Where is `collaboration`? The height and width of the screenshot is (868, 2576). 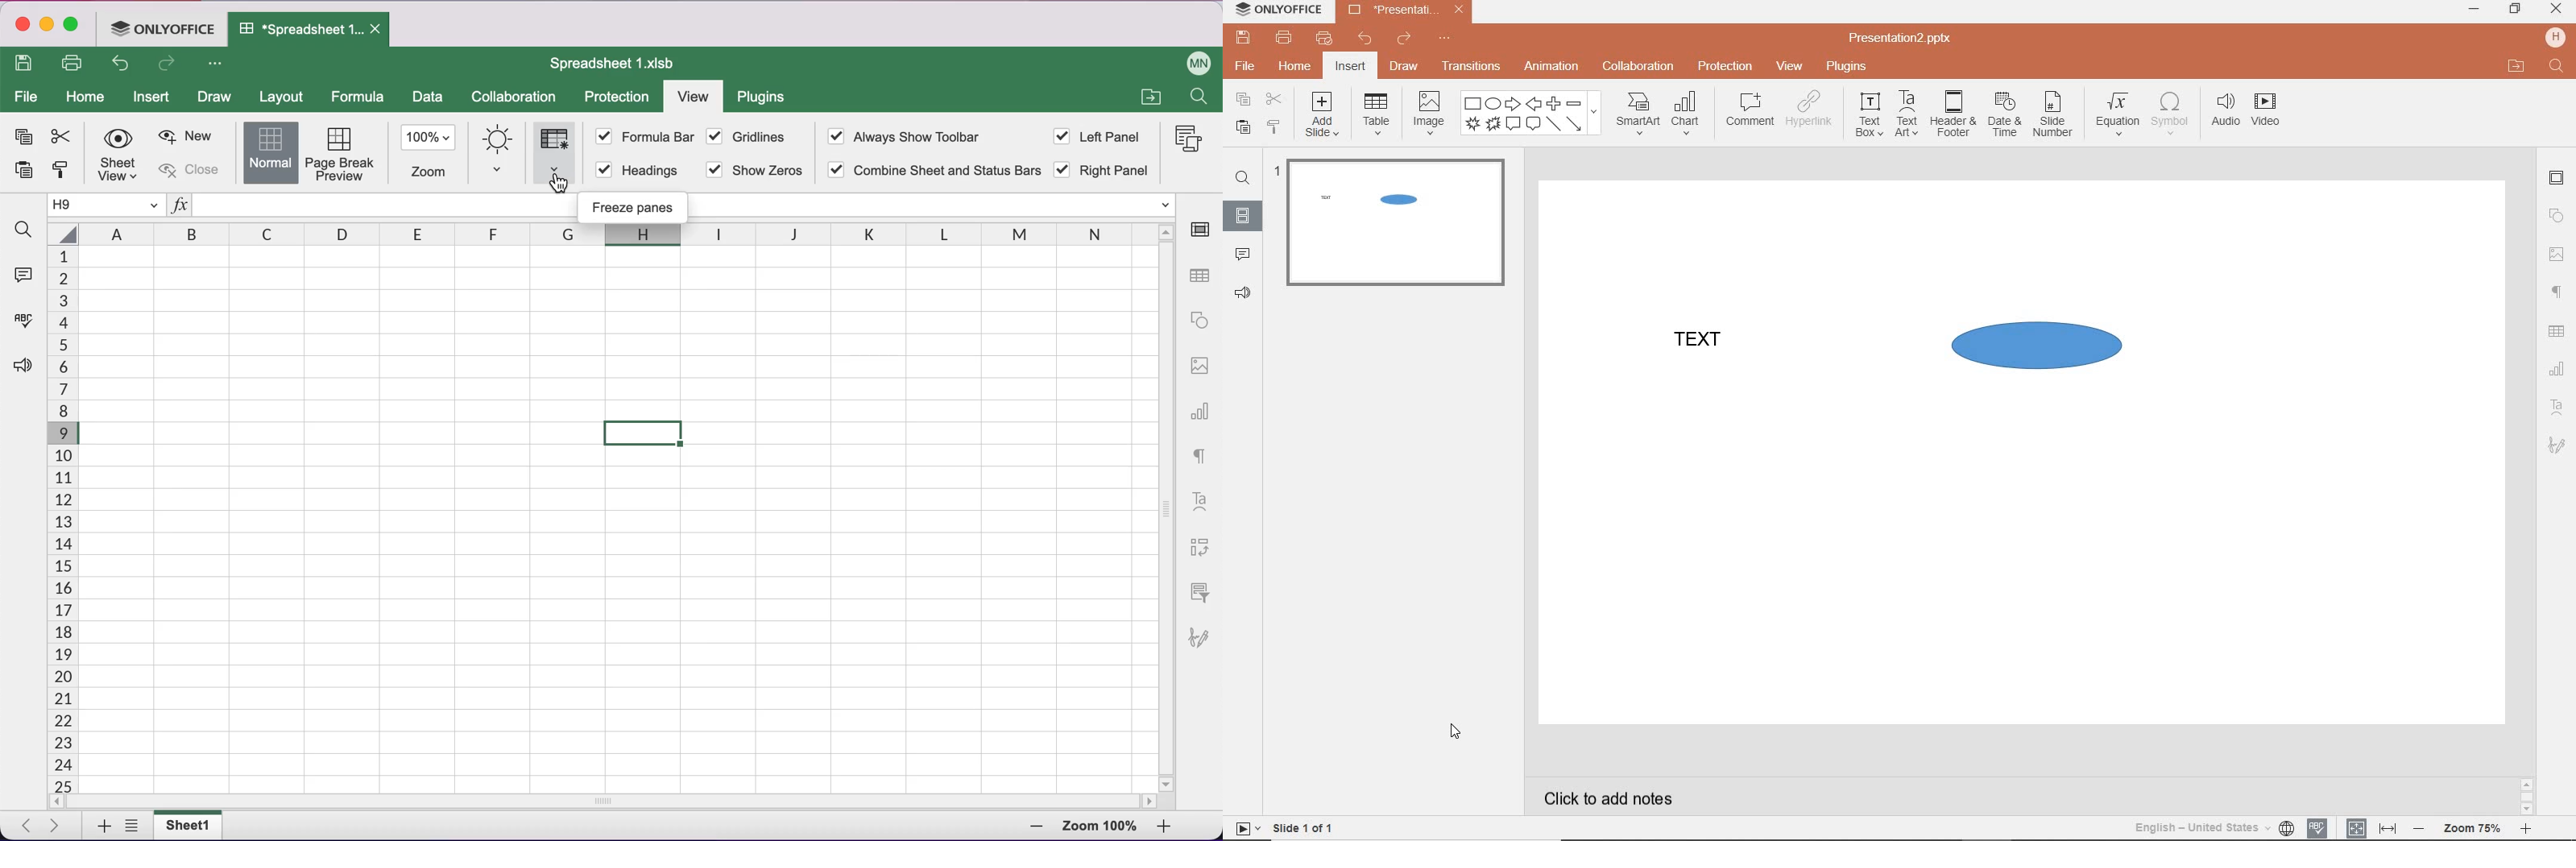
collaboration is located at coordinates (518, 99).